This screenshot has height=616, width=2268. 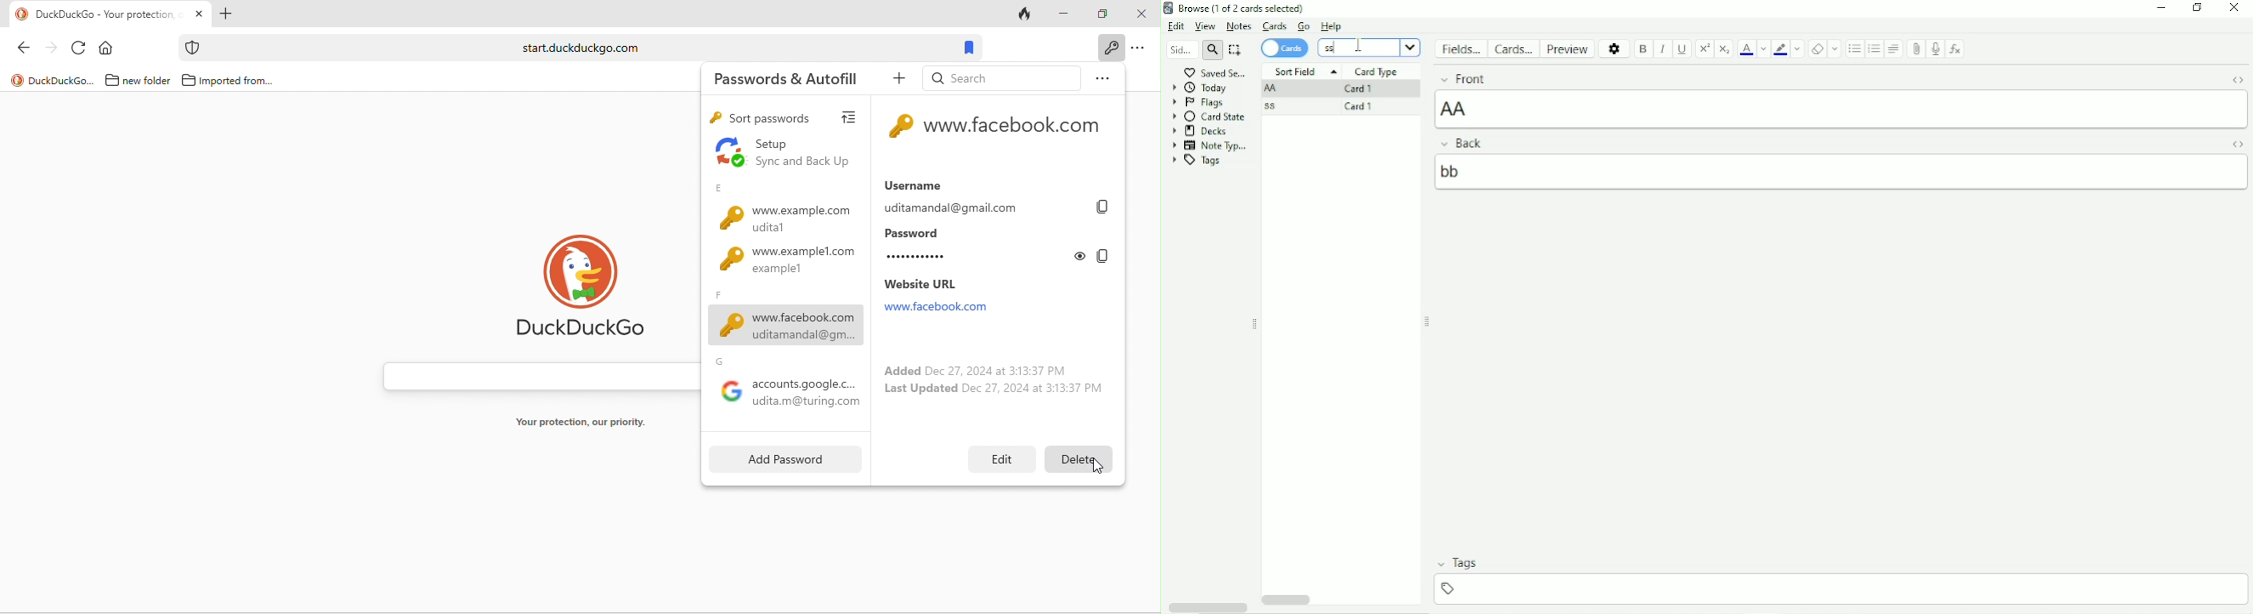 What do you see at coordinates (1763, 49) in the screenshot?
I see `Change color` at bounding box center [1763, 49].